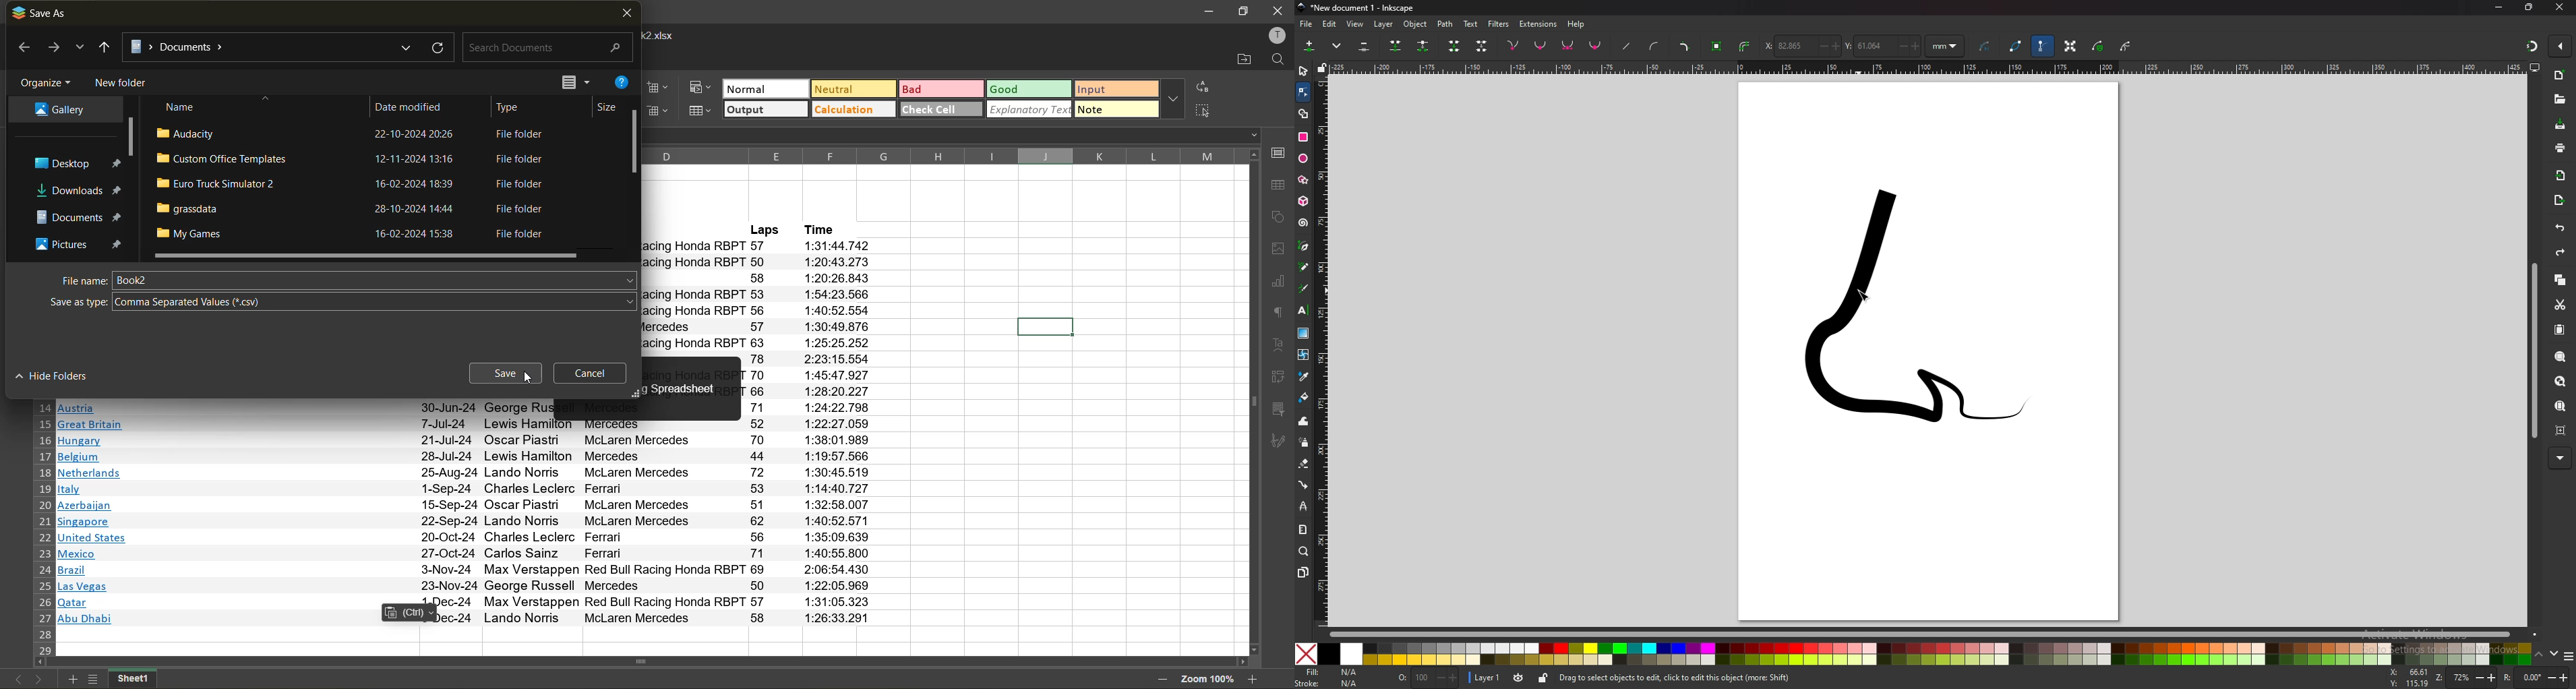 This screenshot has width=2576, height=700. Describe the element at coordinates (417, 104) in the screenshot. I see `date modified` at that location.